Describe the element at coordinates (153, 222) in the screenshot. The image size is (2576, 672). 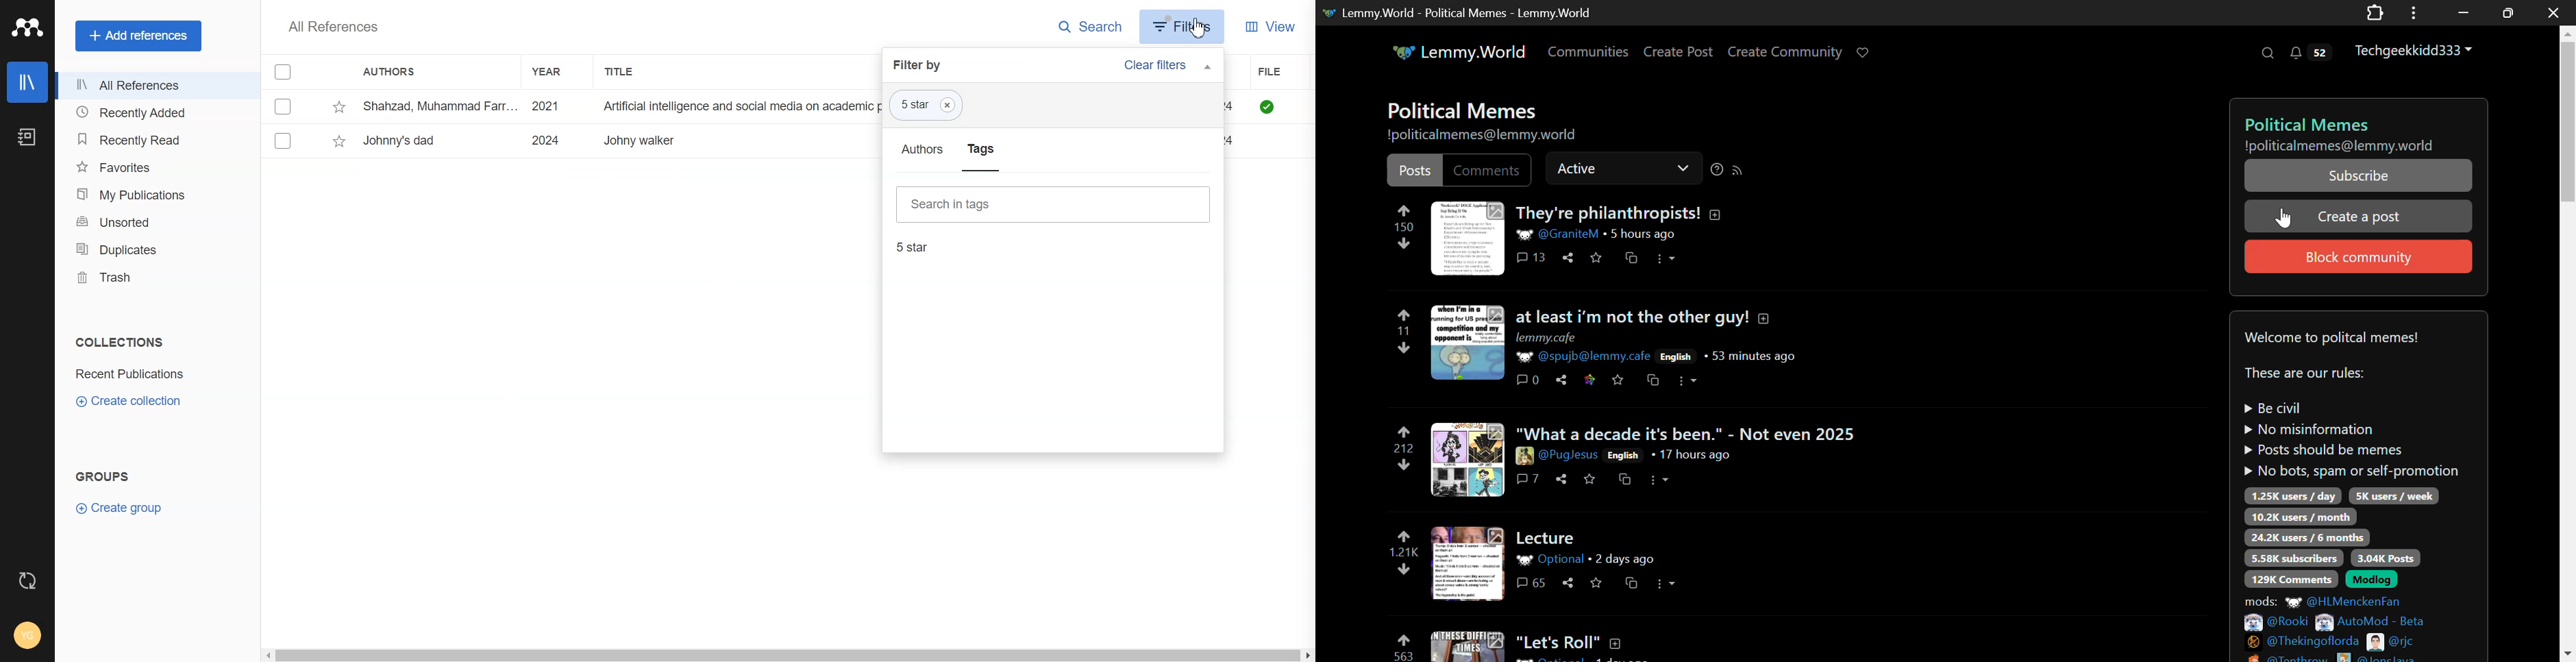
I see `Unsorted` at that location.